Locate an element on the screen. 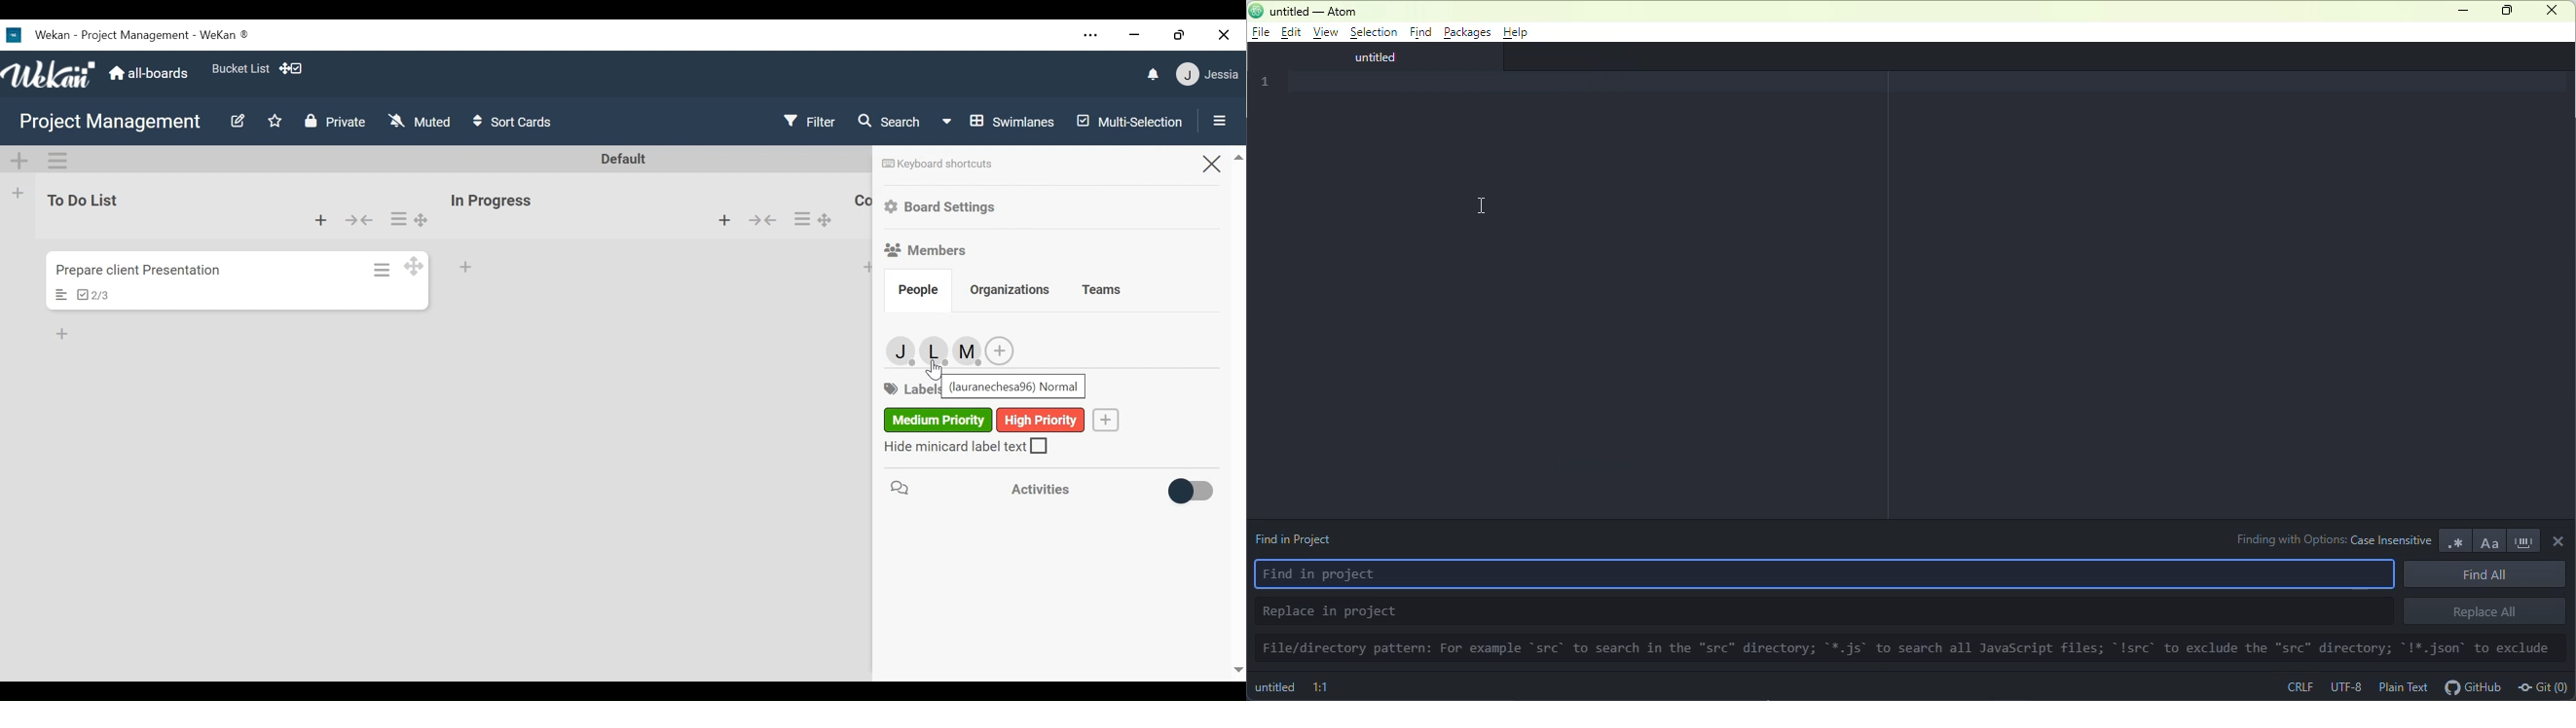 The height and width of the screenshot is (728, 2576). Desktop drag handle is located at coordinates (828, 220).